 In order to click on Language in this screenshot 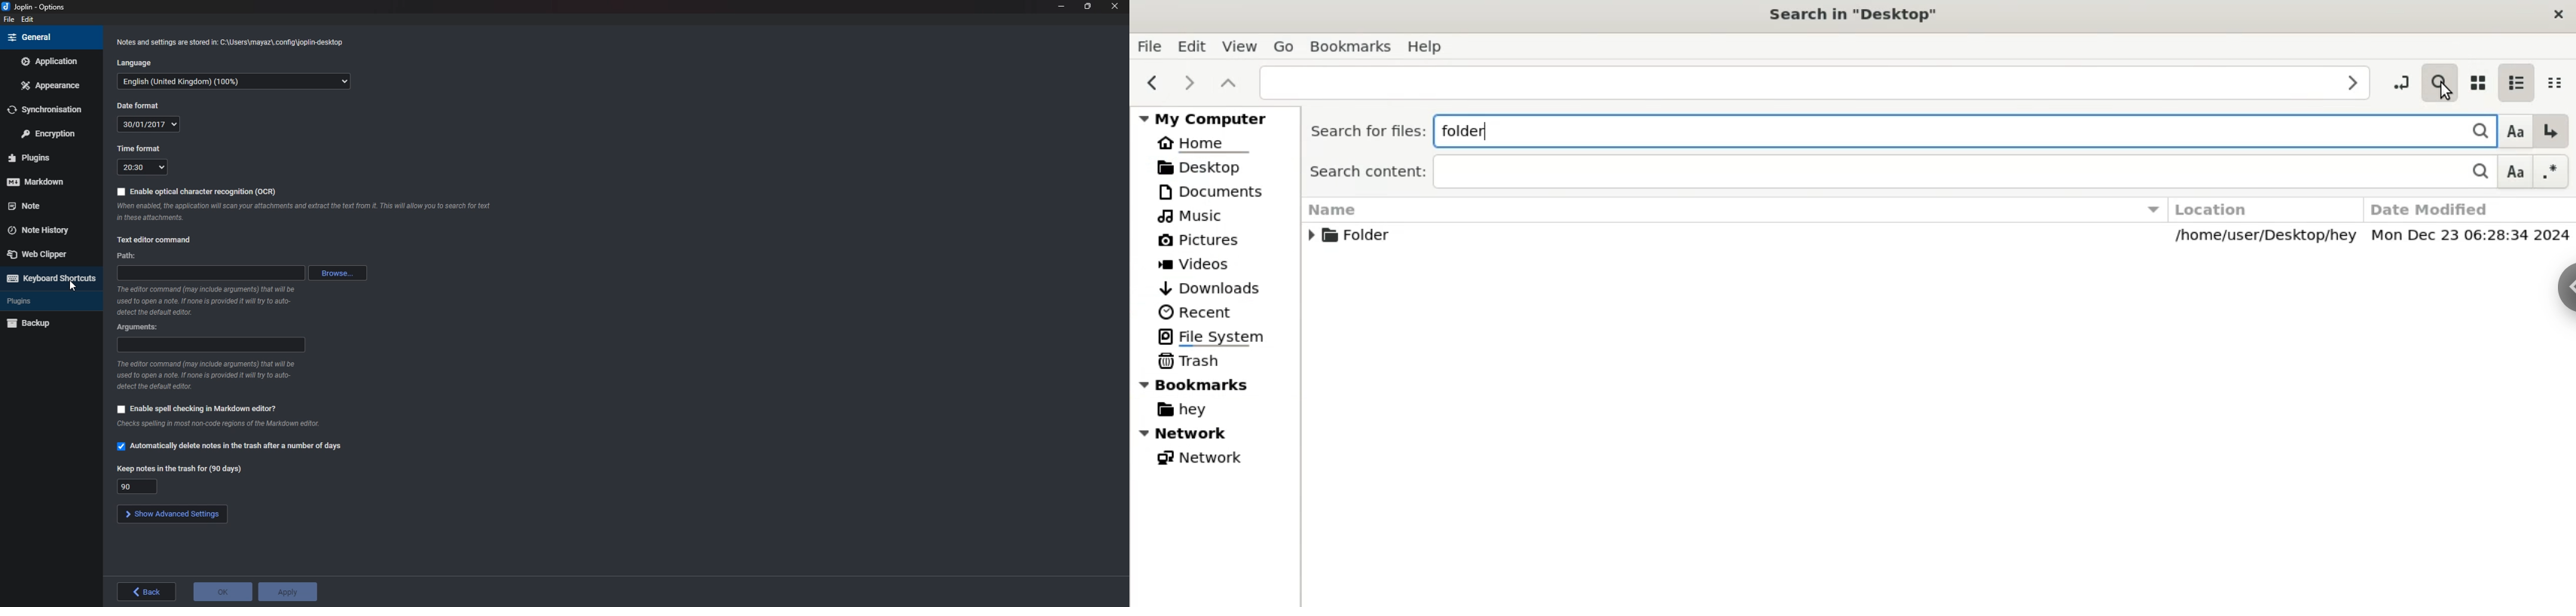, I will do `click(234, 82)`.